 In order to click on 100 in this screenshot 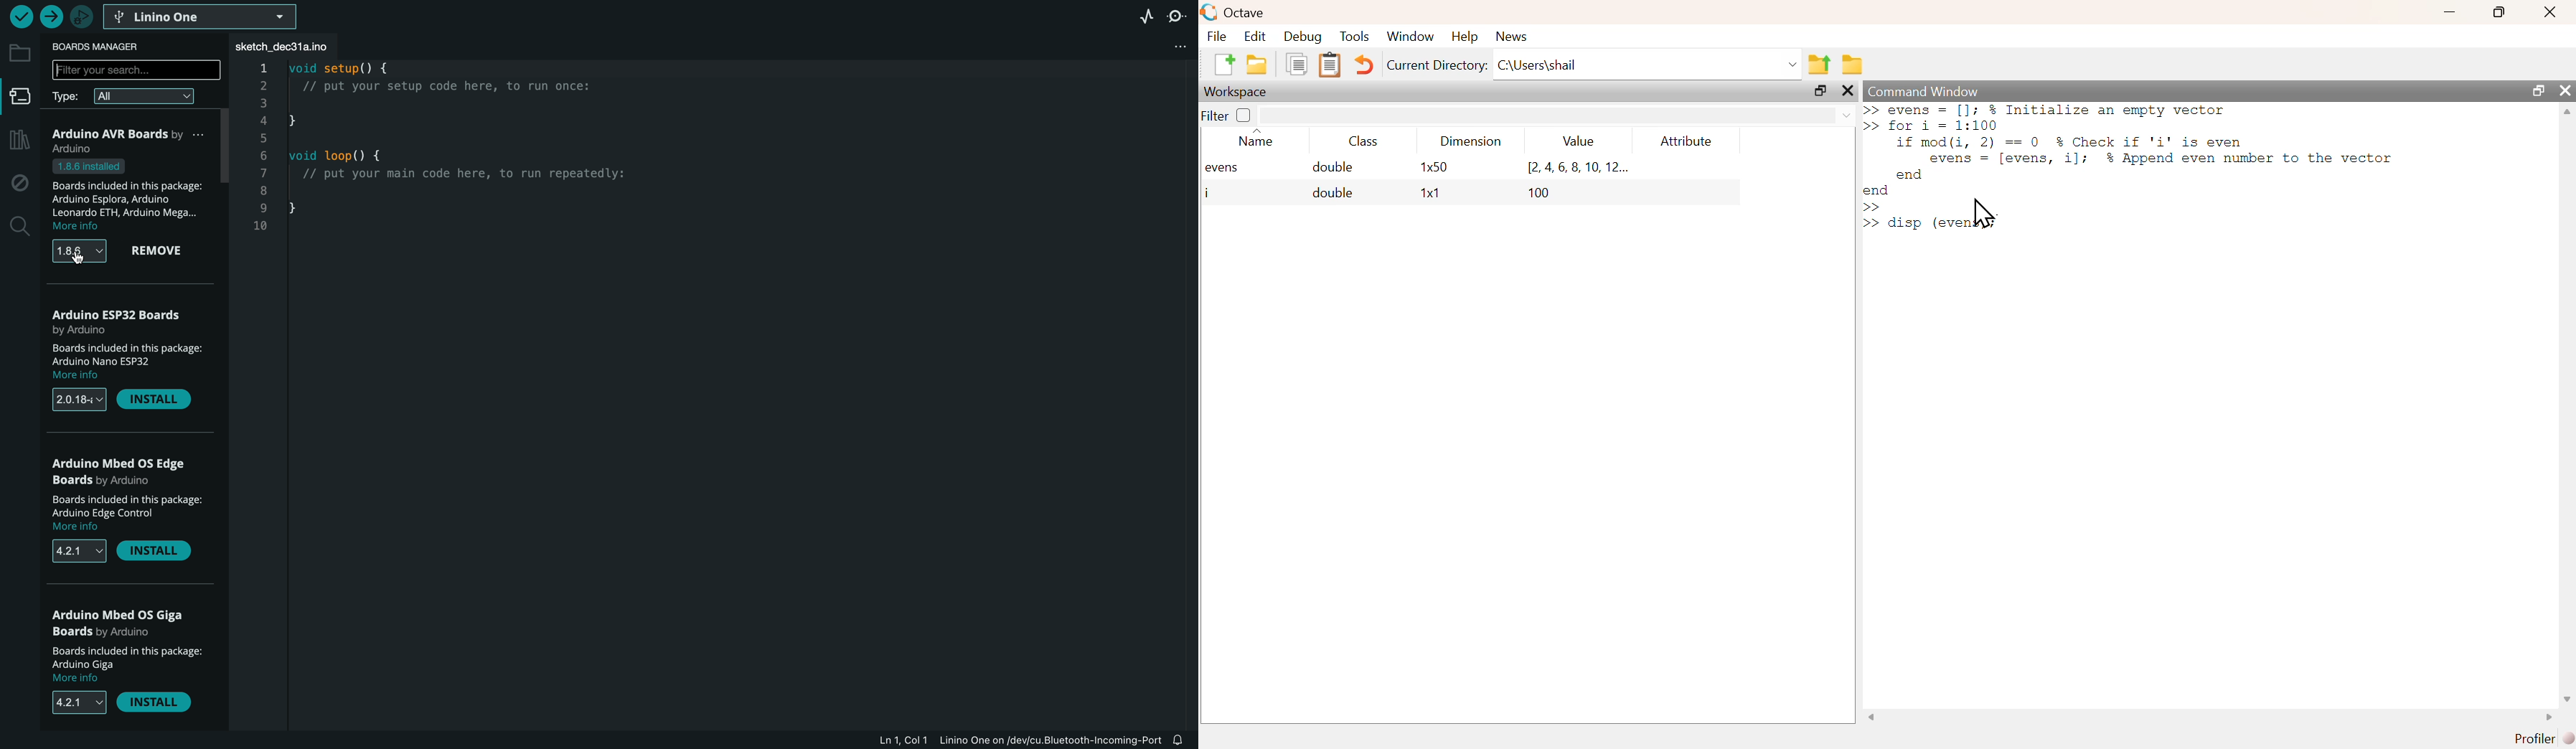, I will do `click(1541, 194)`.